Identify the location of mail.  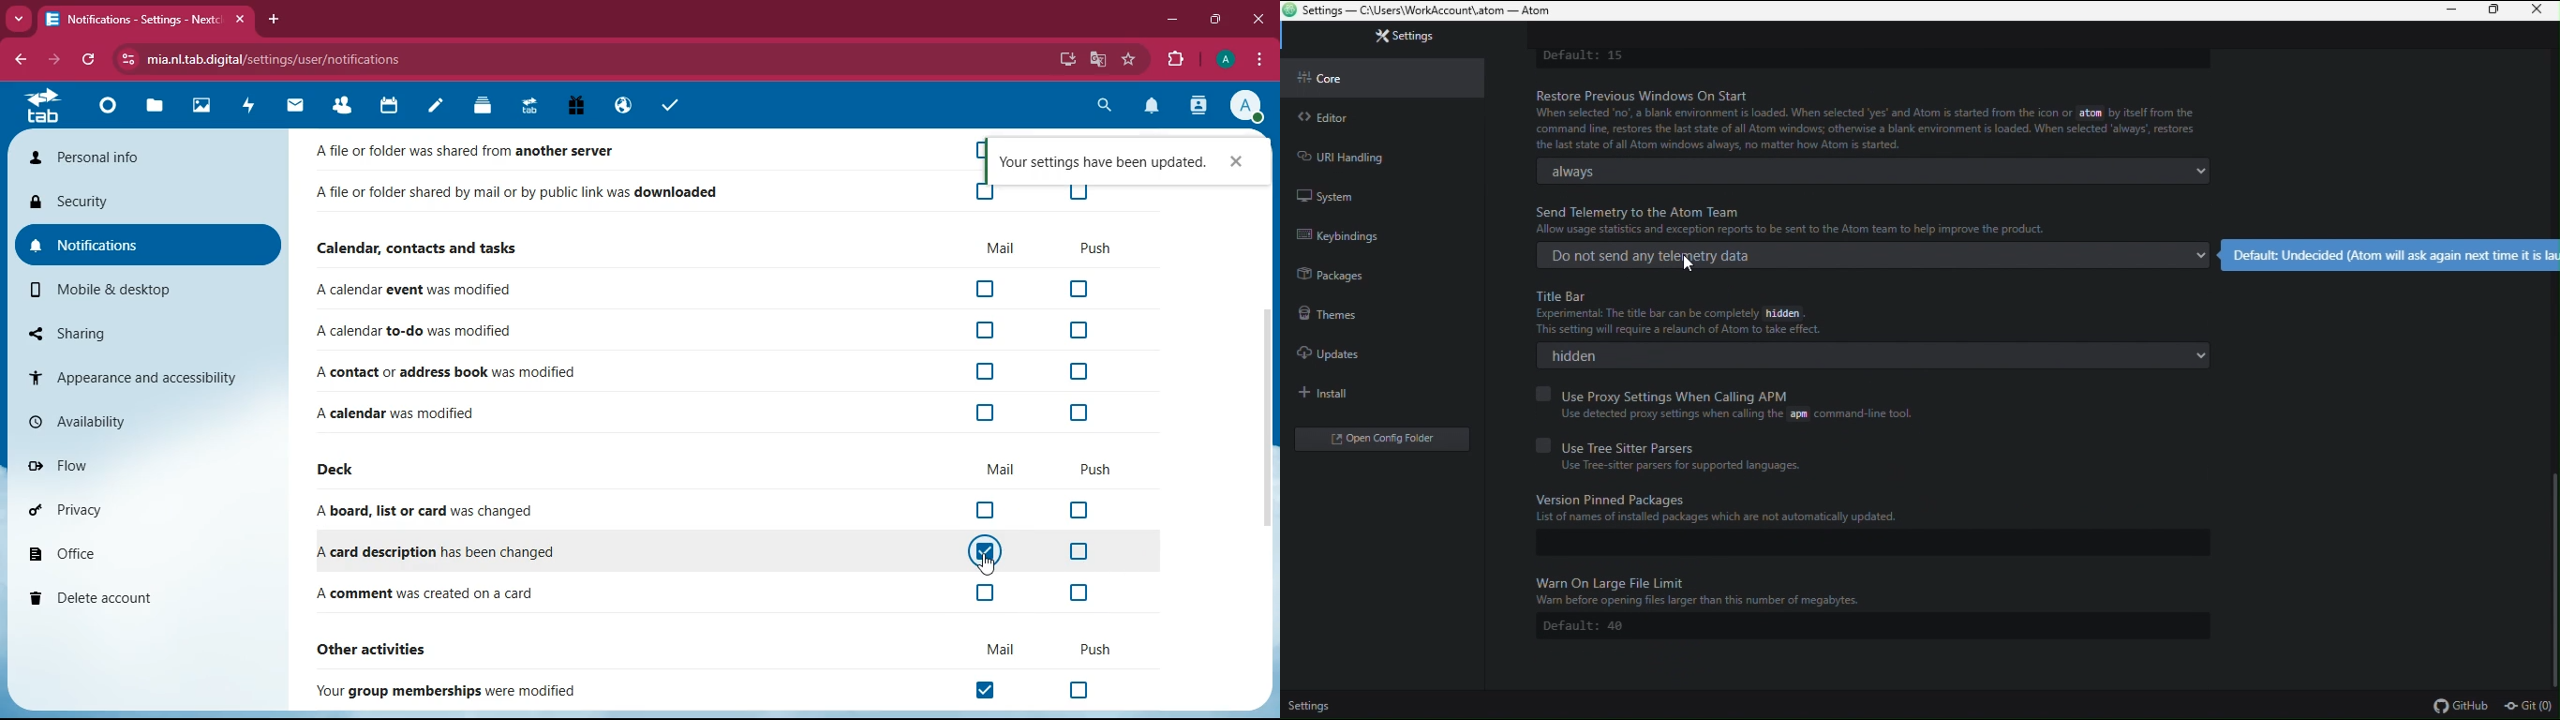
(997, 247).